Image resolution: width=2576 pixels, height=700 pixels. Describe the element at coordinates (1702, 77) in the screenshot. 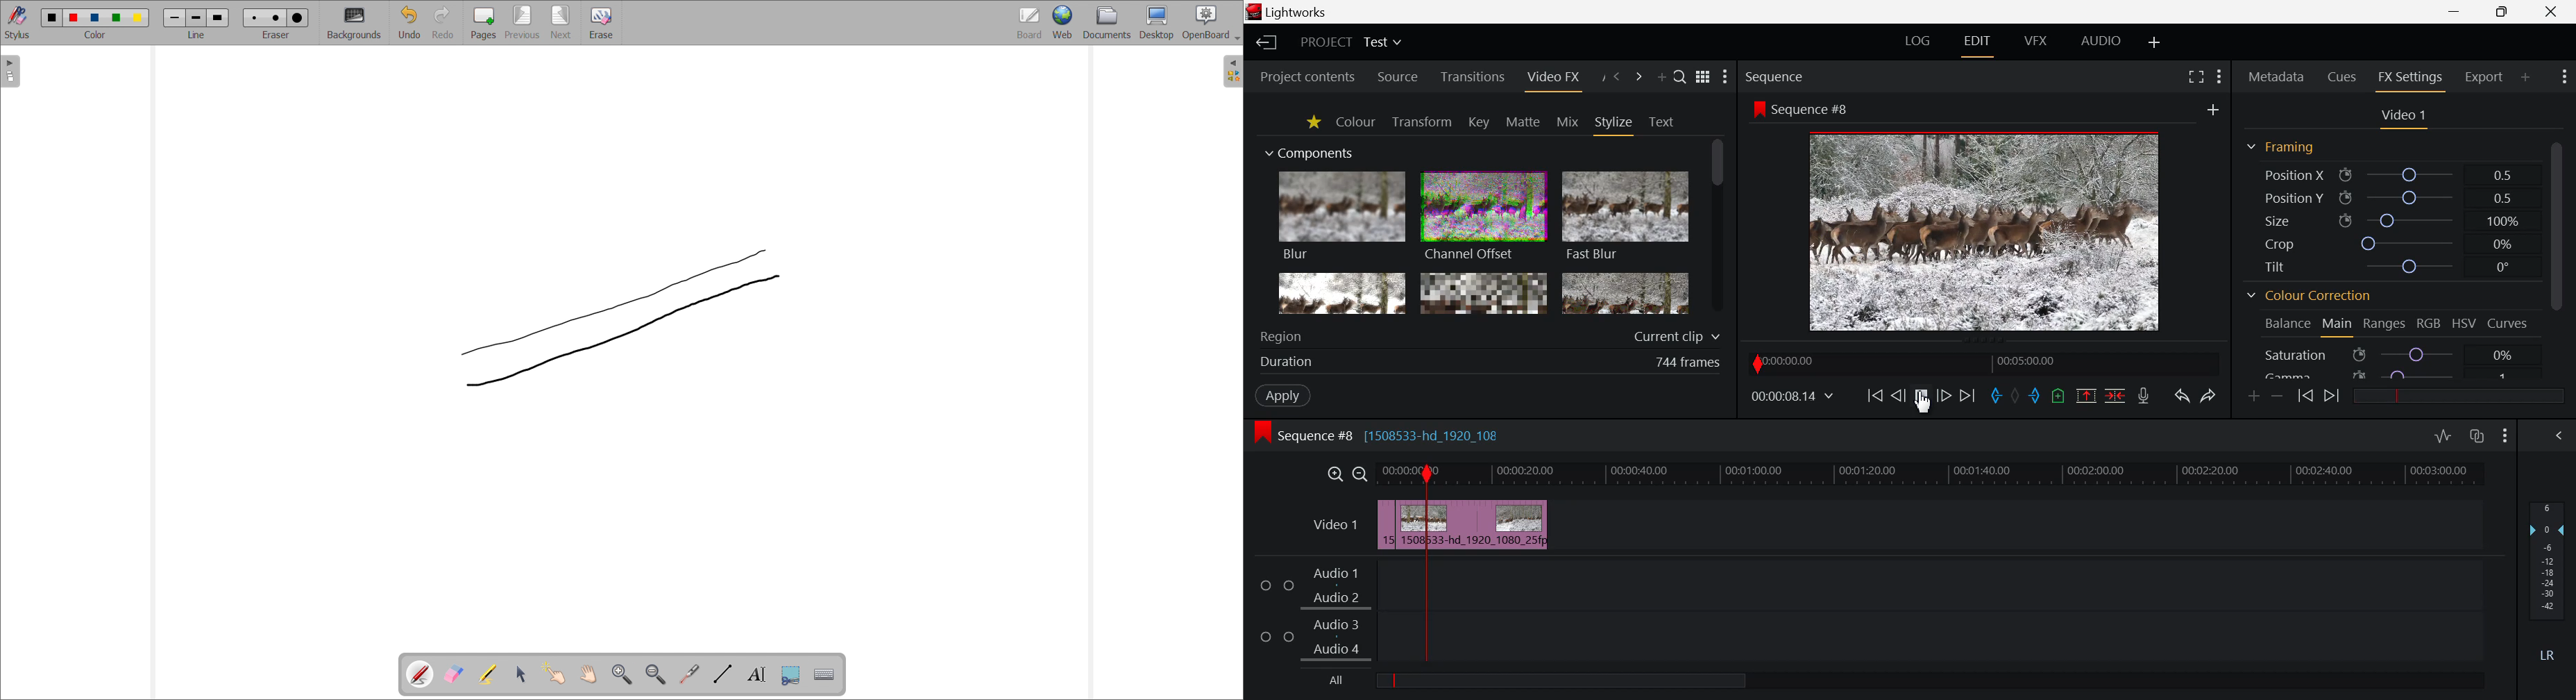

I see `Toggle between list and title view` at that location.